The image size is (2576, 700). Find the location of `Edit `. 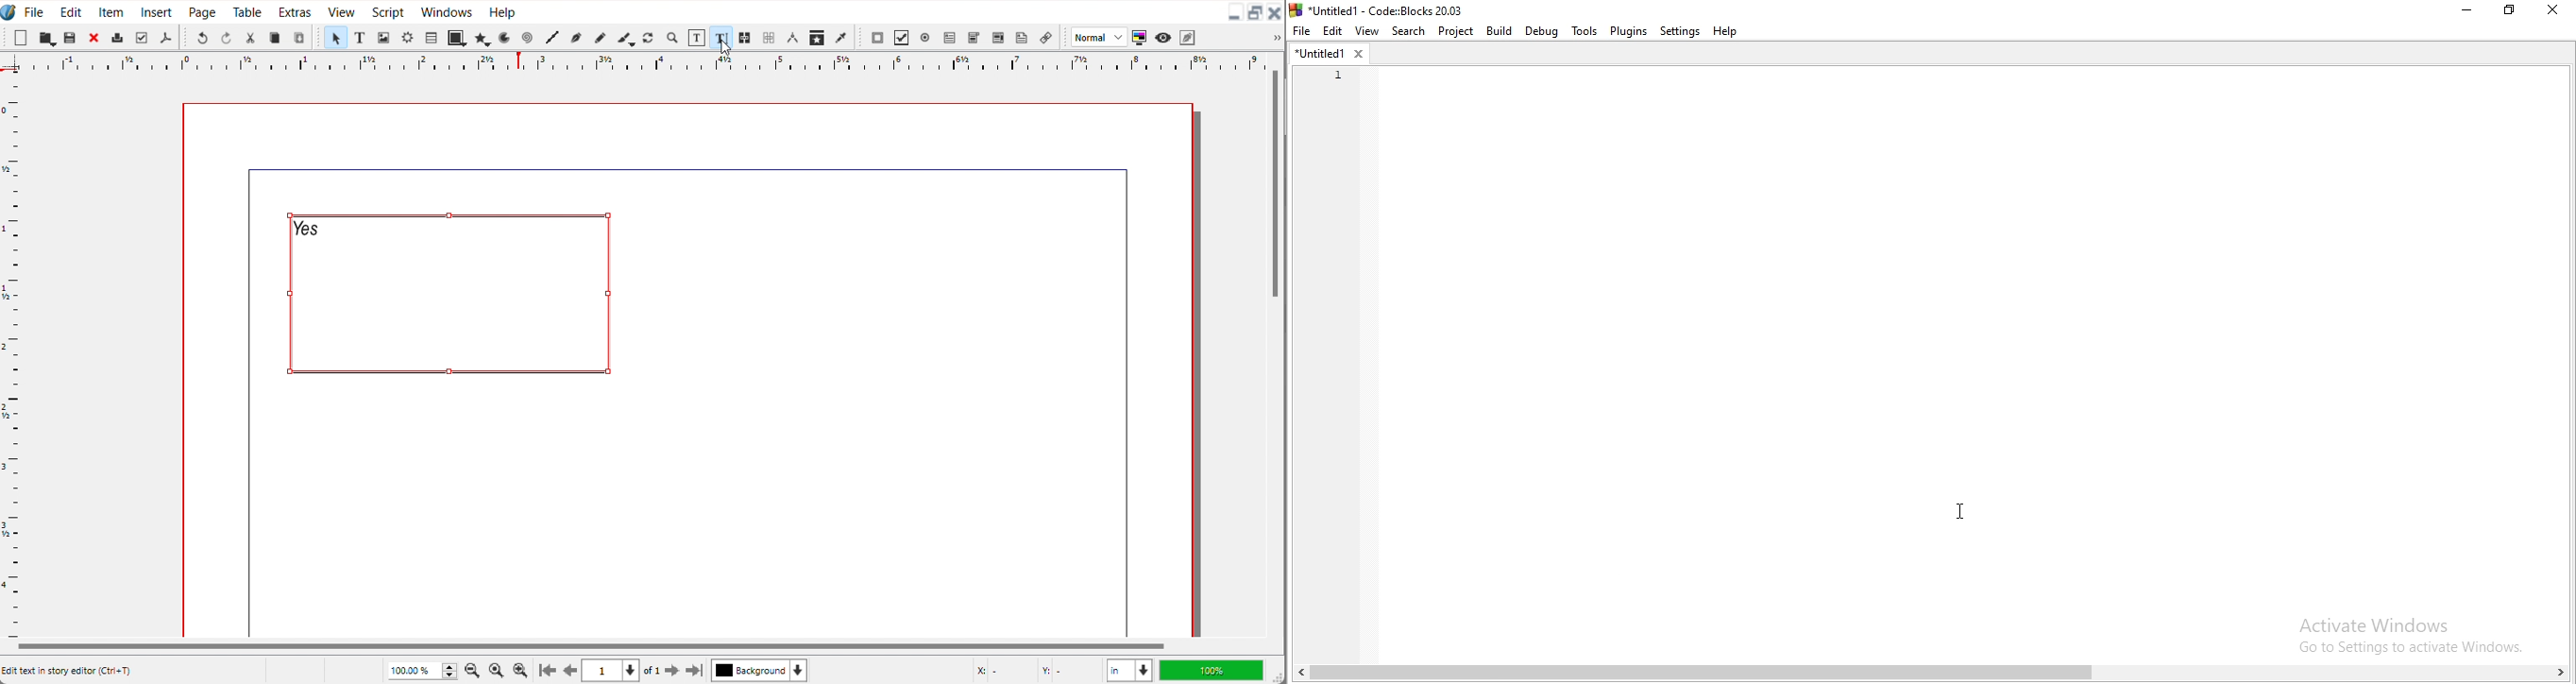

Edit  is located at coordinates (1333, 31).